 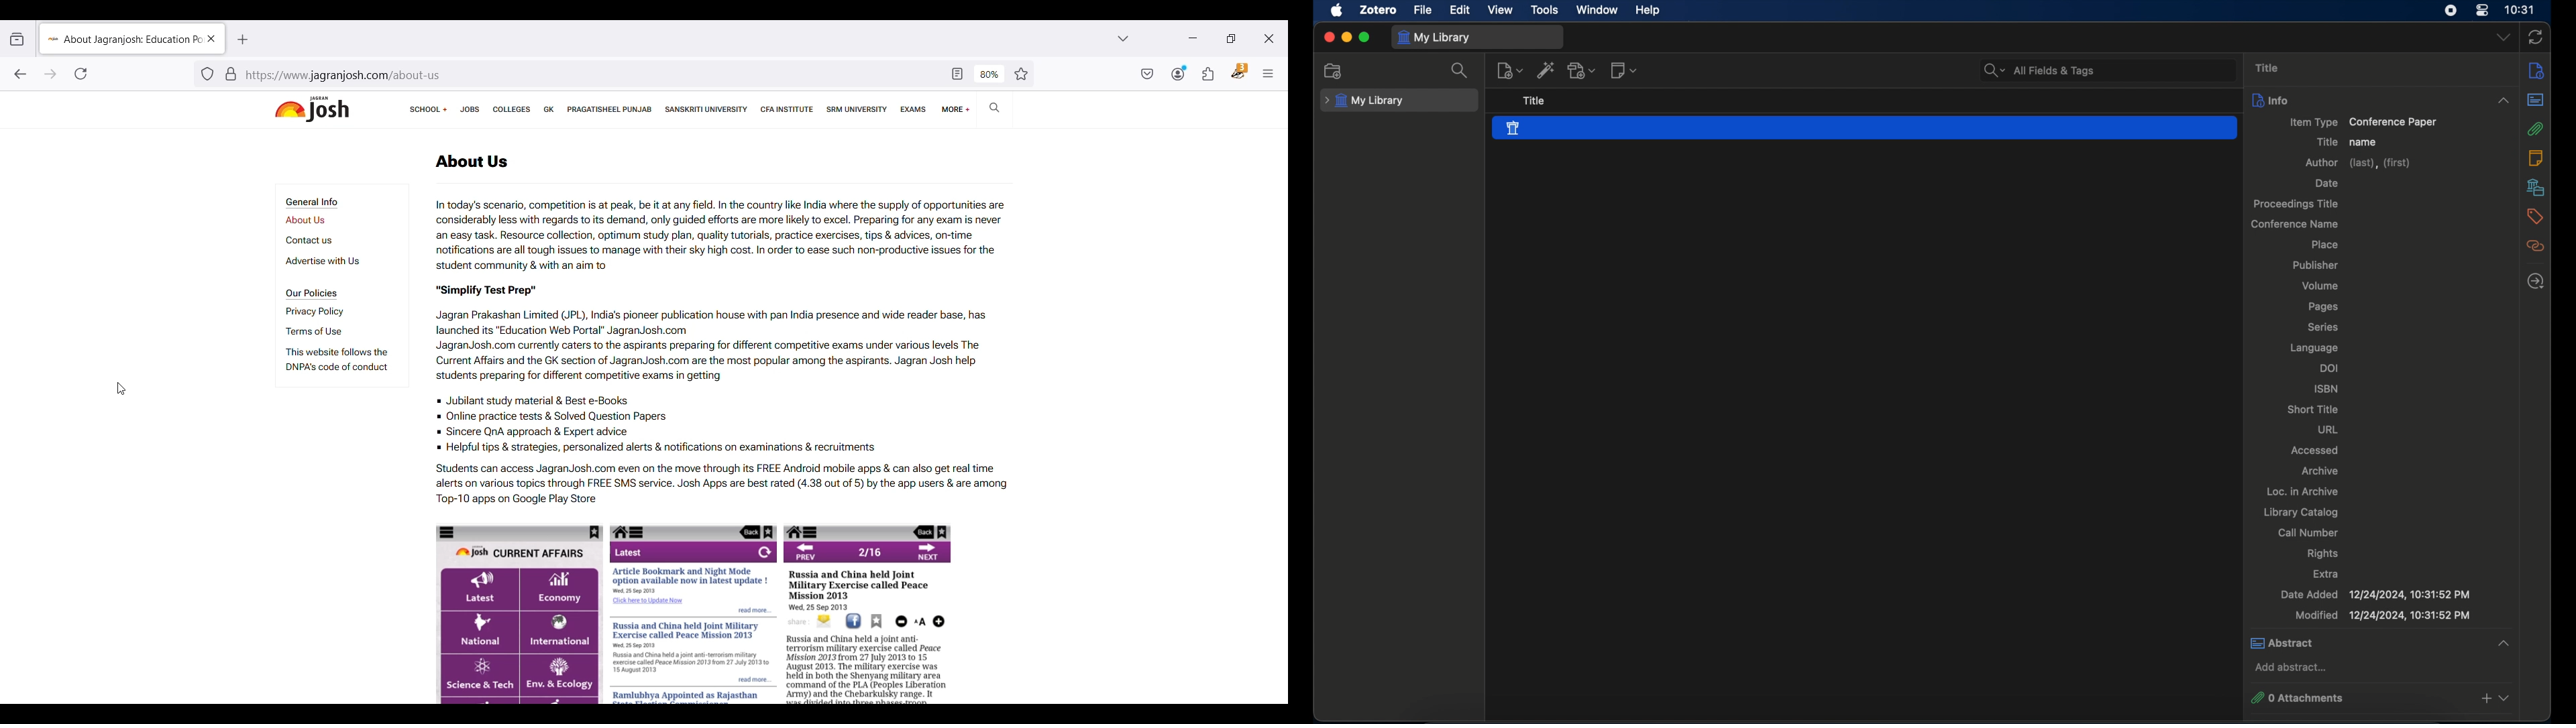 What do you see at coordinates (18, 39) in the screenshot?
I see `View recent browsing across windows and devices` at bounding box center [18, 39].